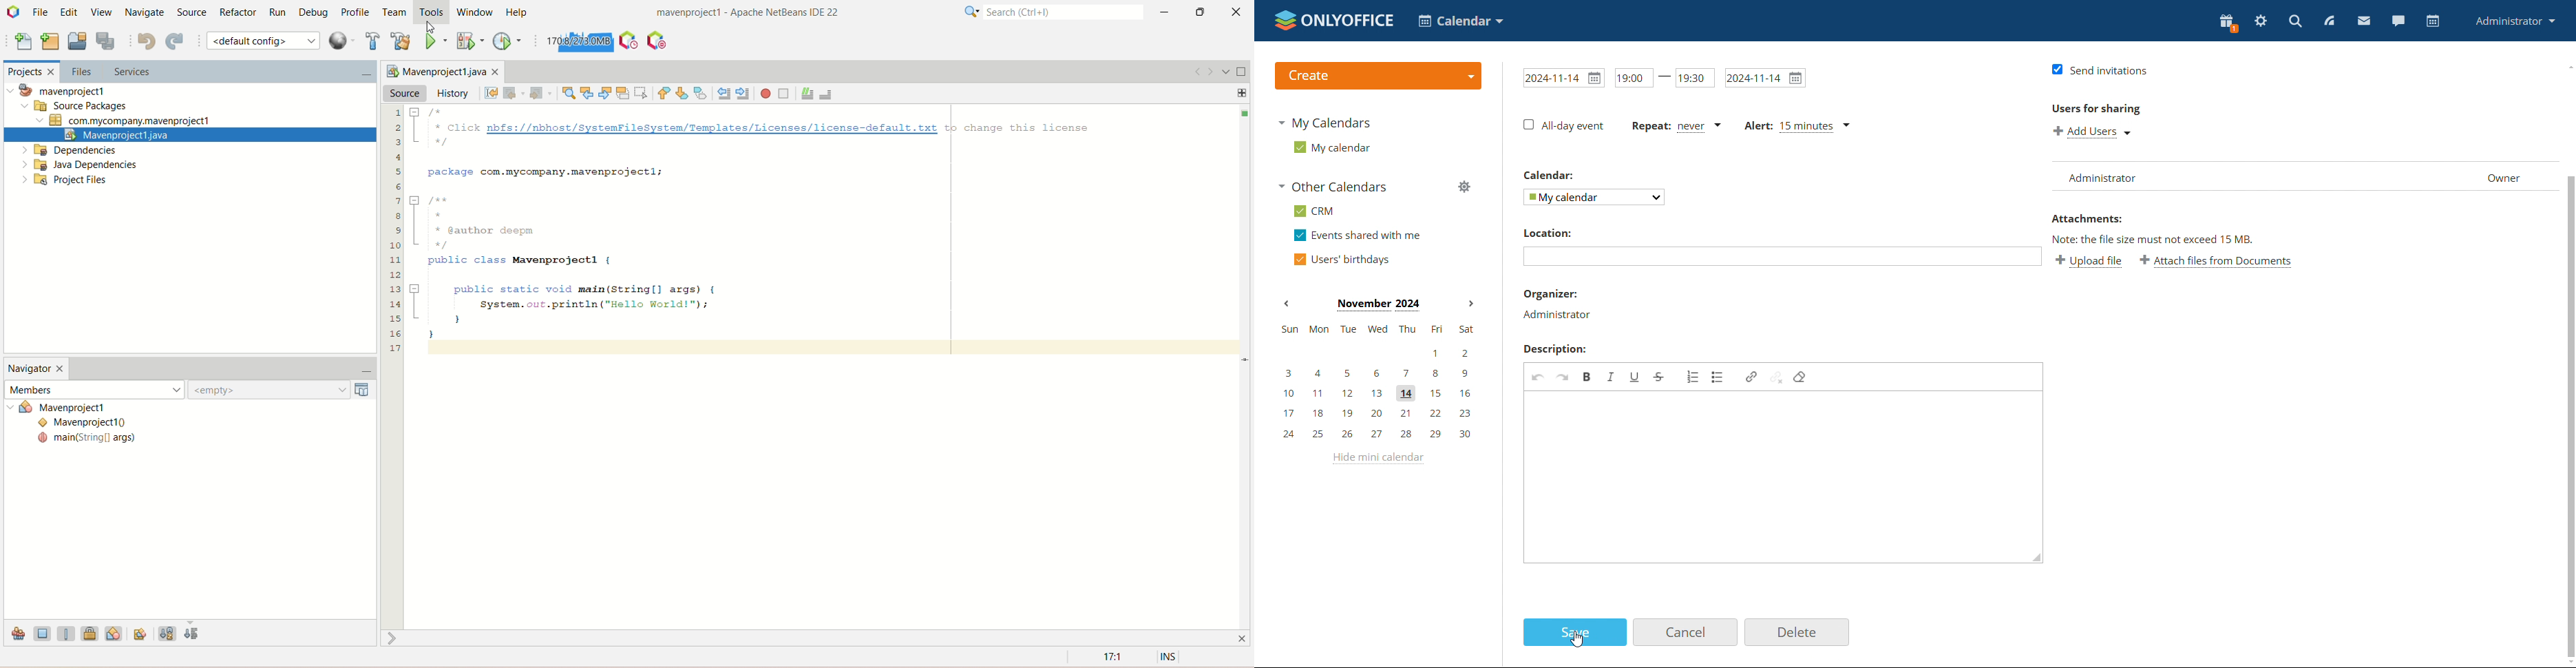 The width and height of the screenshot is (2576, 672). Describe the element at coordinates (2568, 66) in the screenshot. I see `scroll up` at that location.